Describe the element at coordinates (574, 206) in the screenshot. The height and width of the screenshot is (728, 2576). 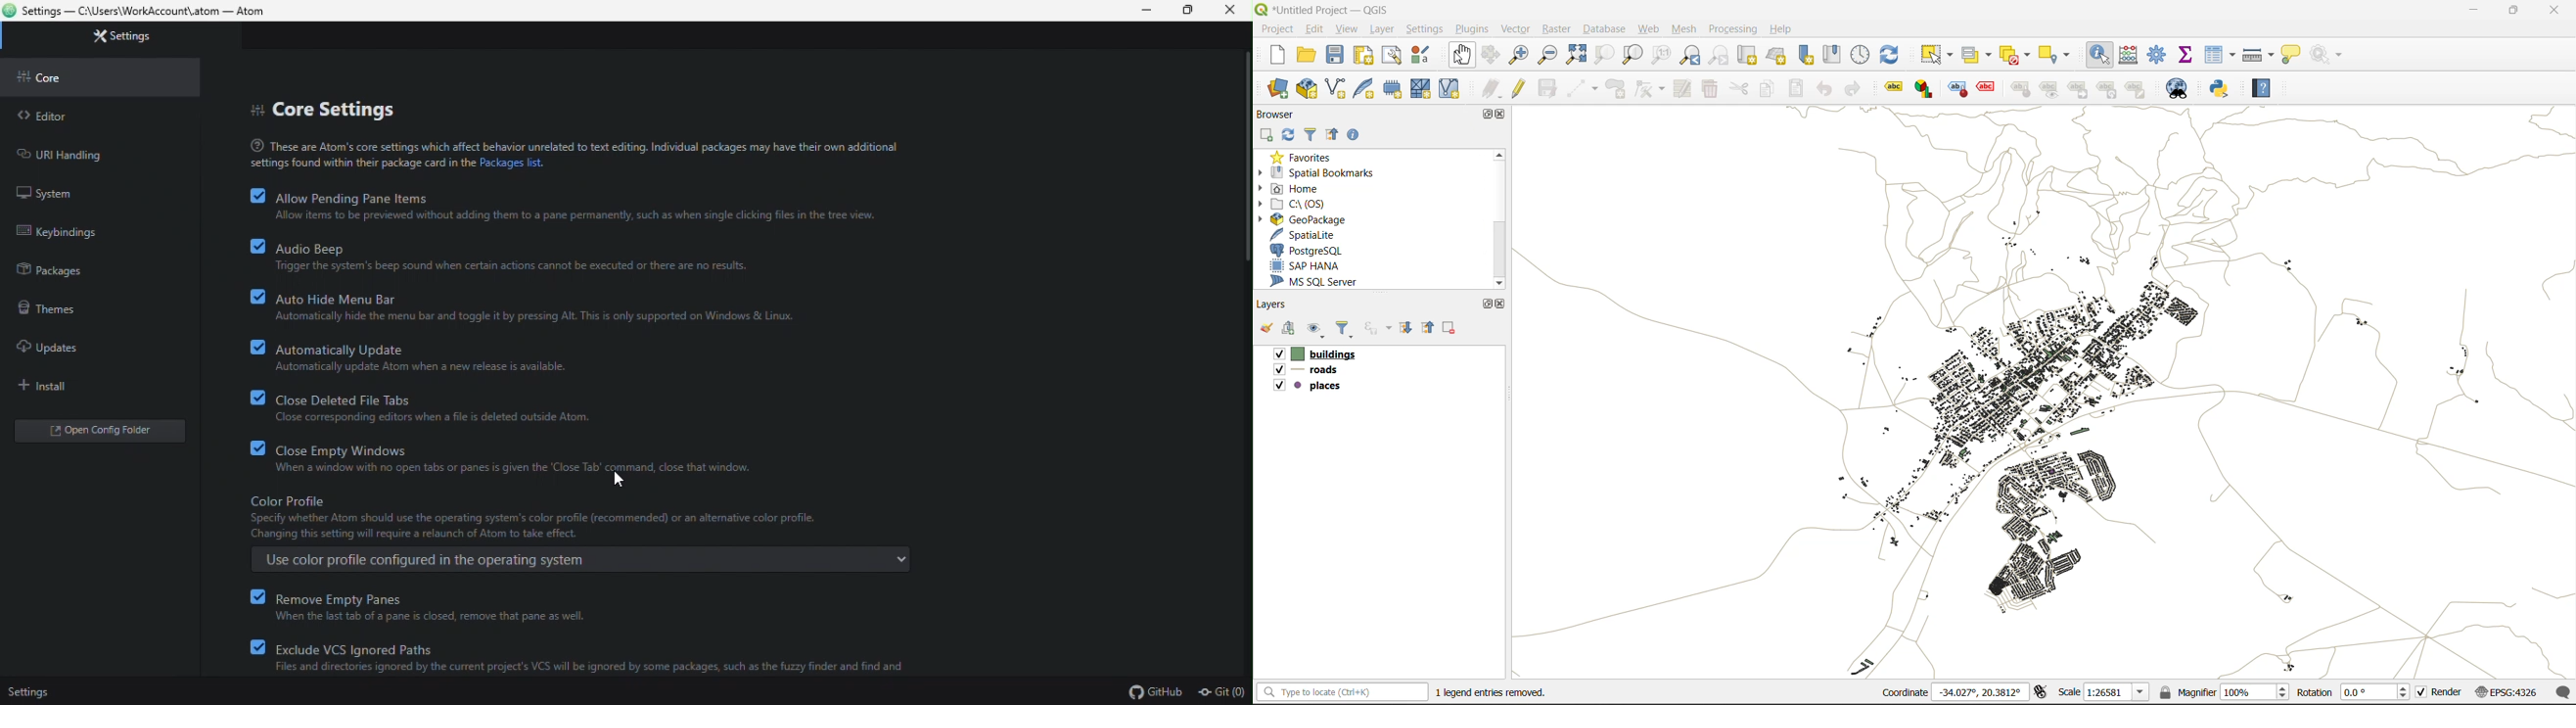
I see `allow pending pane items` at that location.